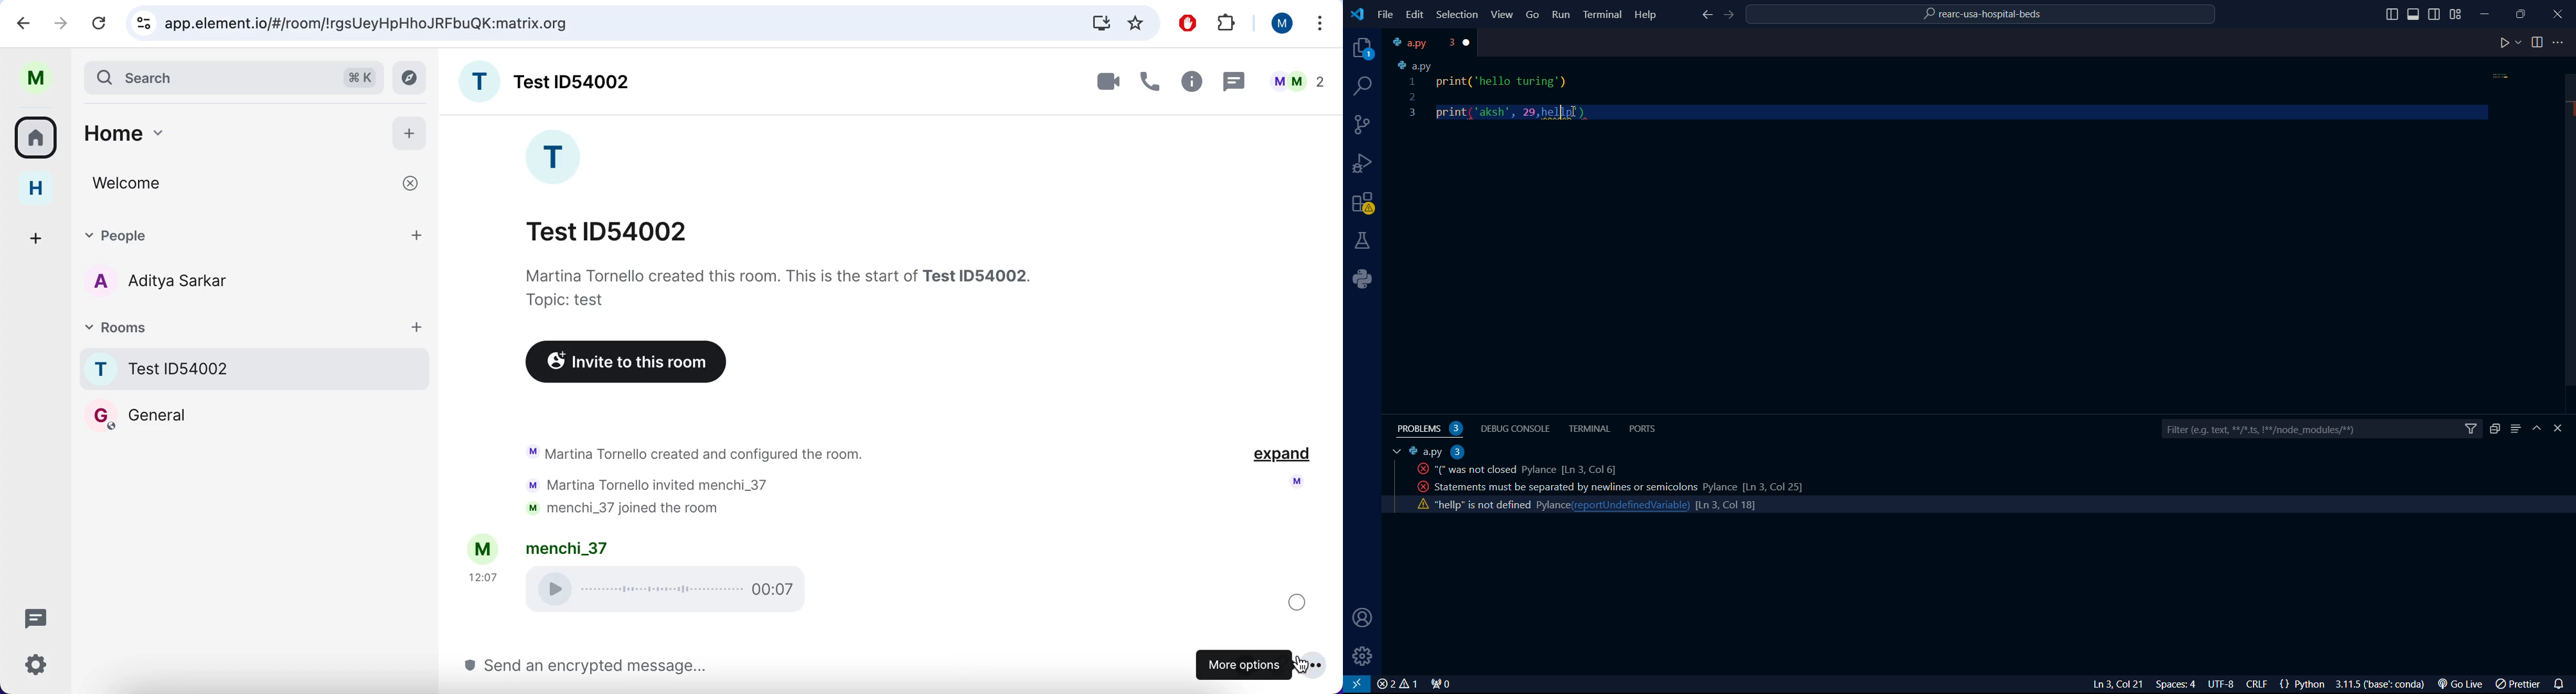  What do you see at coordinates (1645, 428) in the screenshot?
I see `ports` at bounding box center [1645, 428].